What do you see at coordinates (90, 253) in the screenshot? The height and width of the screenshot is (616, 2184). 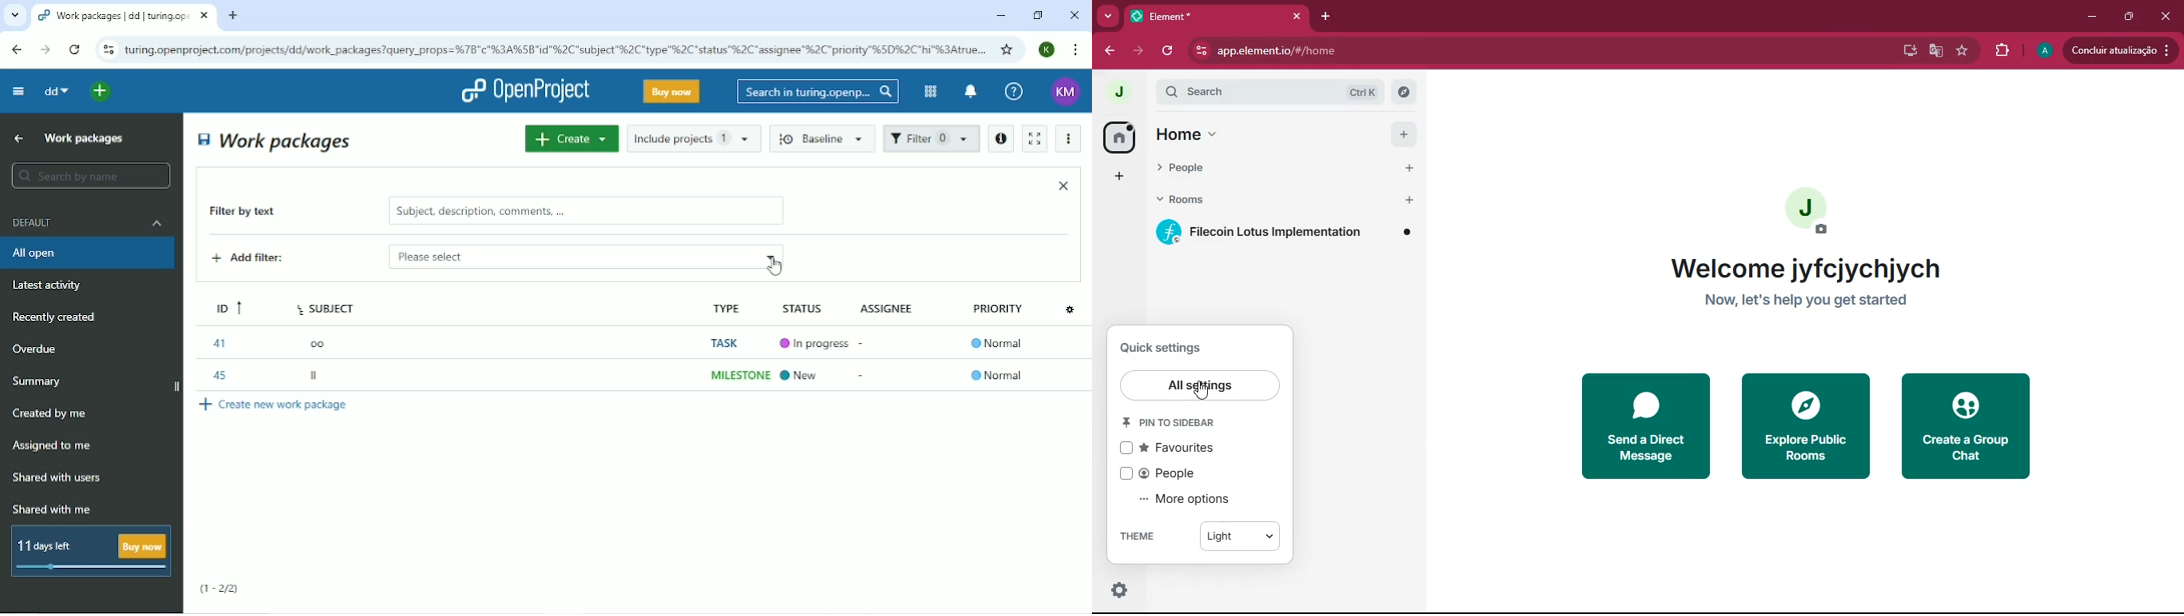 I see `All open` at bounding box center [90, 253].